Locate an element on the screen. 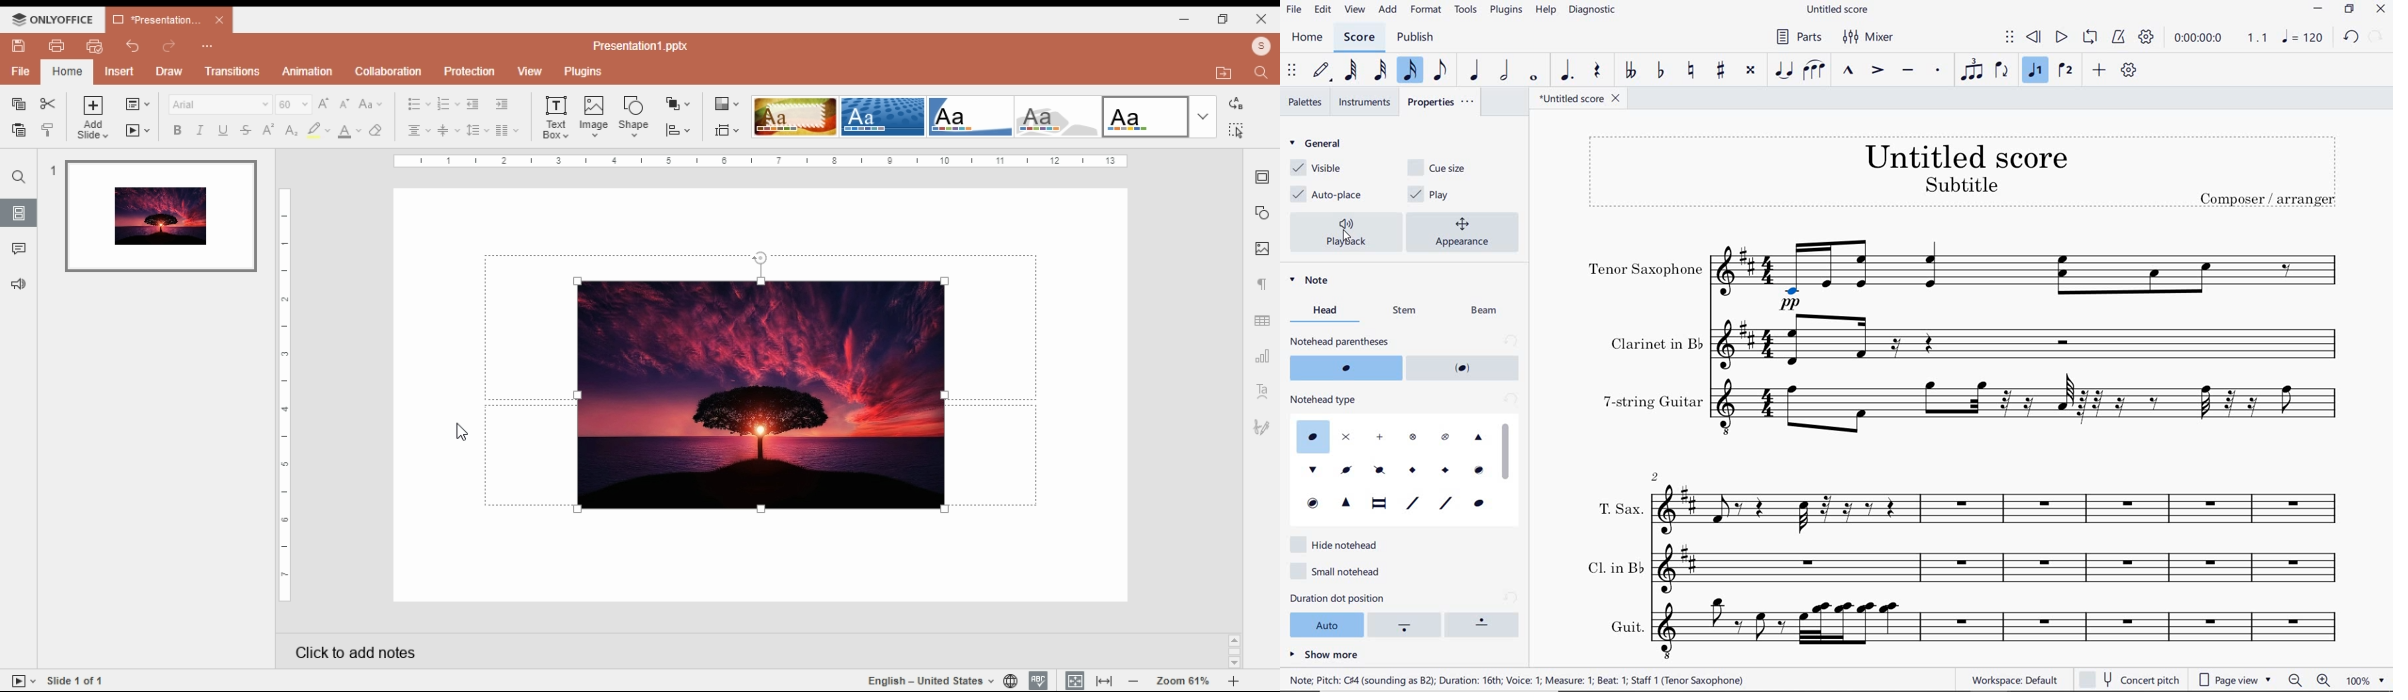 This screenshot has height=700, width=2408. bullets is located at coordinates (418, 105).